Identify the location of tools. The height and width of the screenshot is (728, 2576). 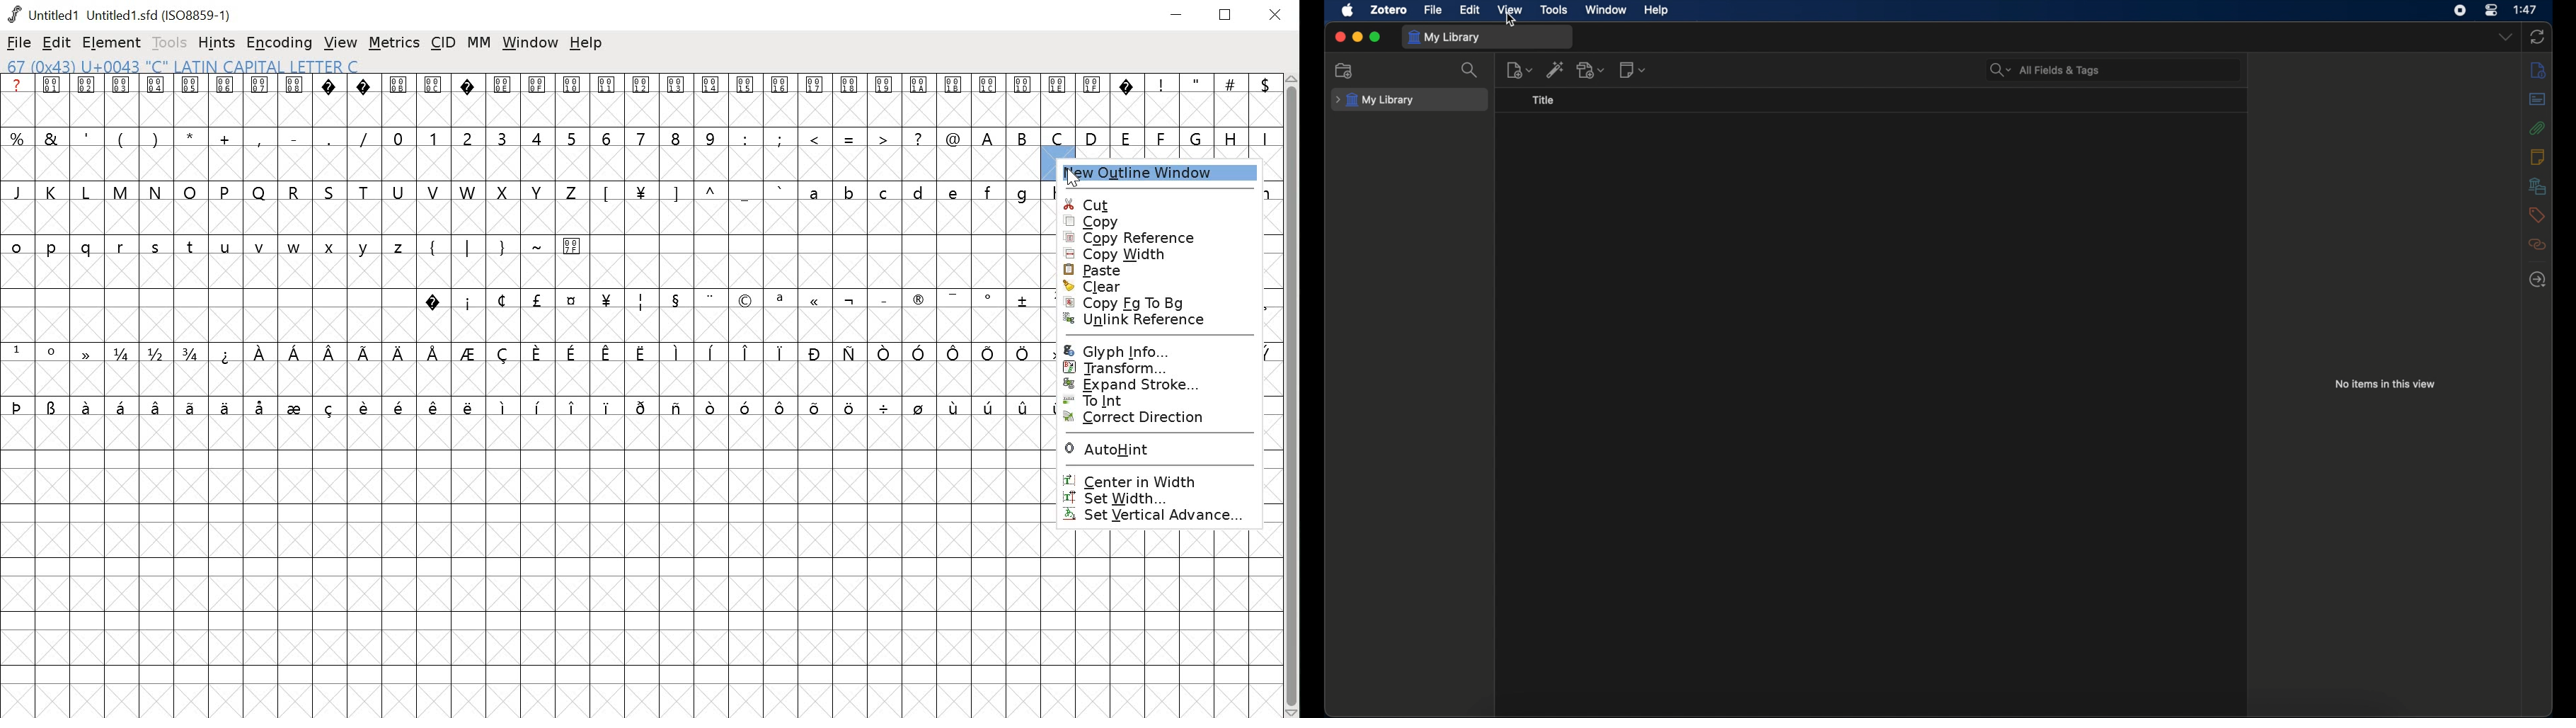
(1553, 9).